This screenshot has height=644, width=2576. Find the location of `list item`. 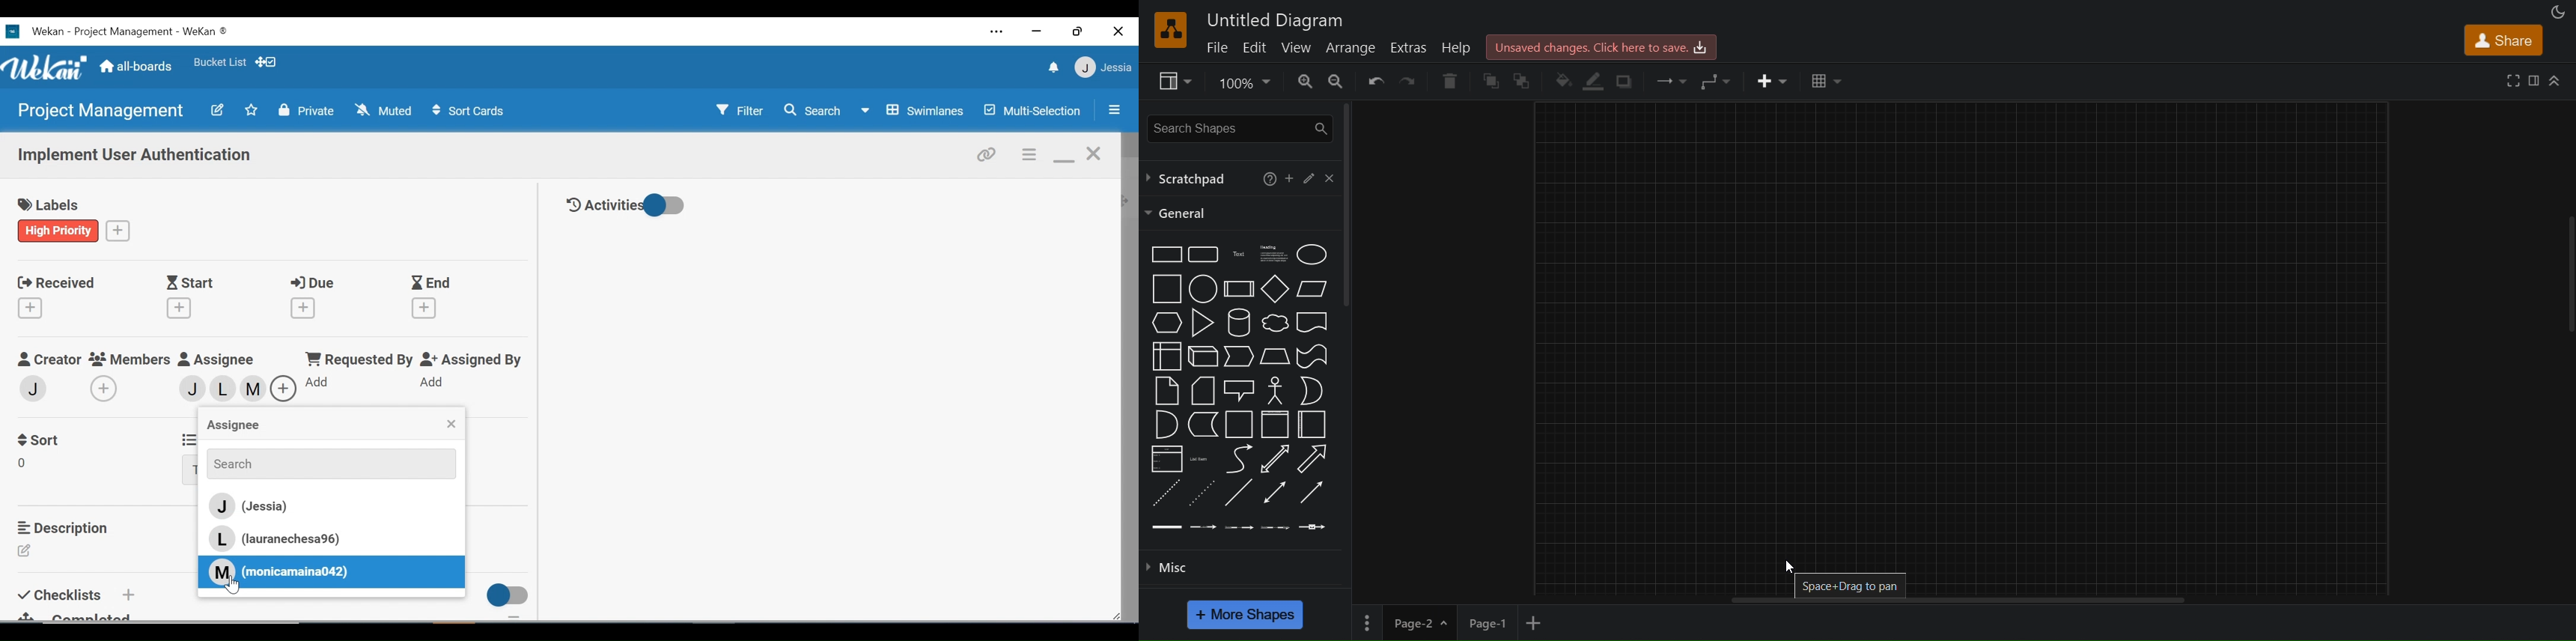

list item is located at coordinates (1200, 459).